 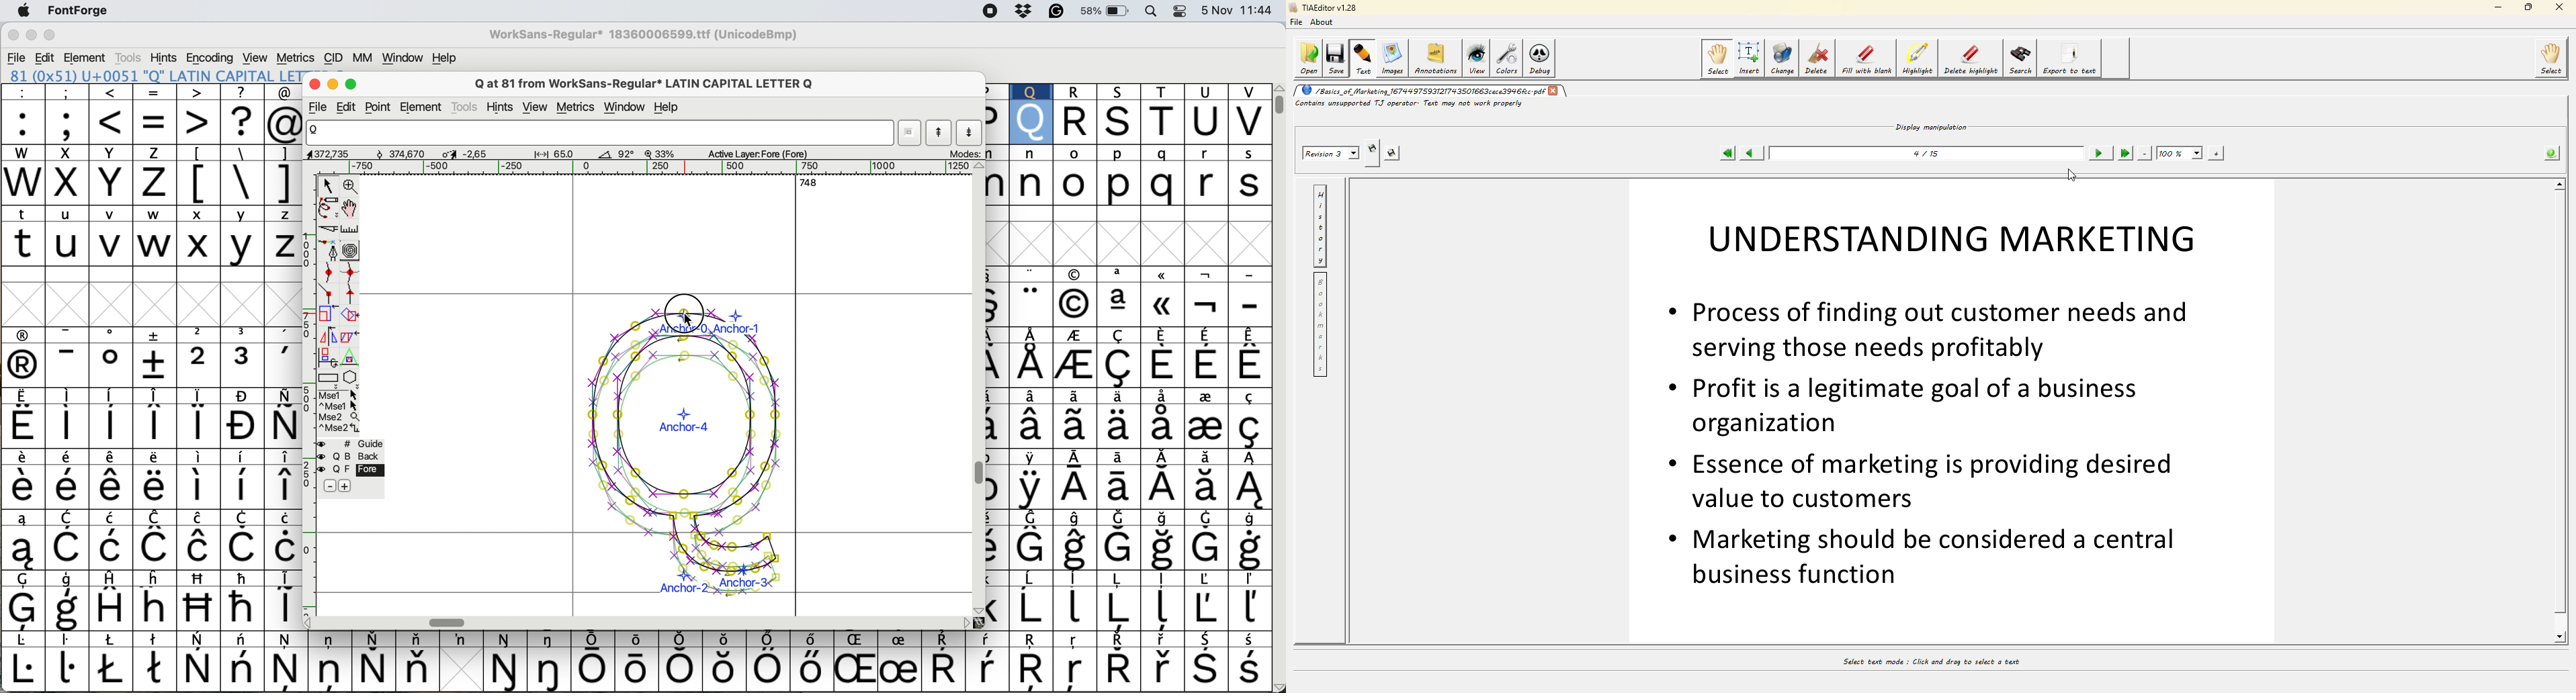 What do you see at coordinates (404, 57) in the screenshot?
I see `window` at bounding box center [404, 57].